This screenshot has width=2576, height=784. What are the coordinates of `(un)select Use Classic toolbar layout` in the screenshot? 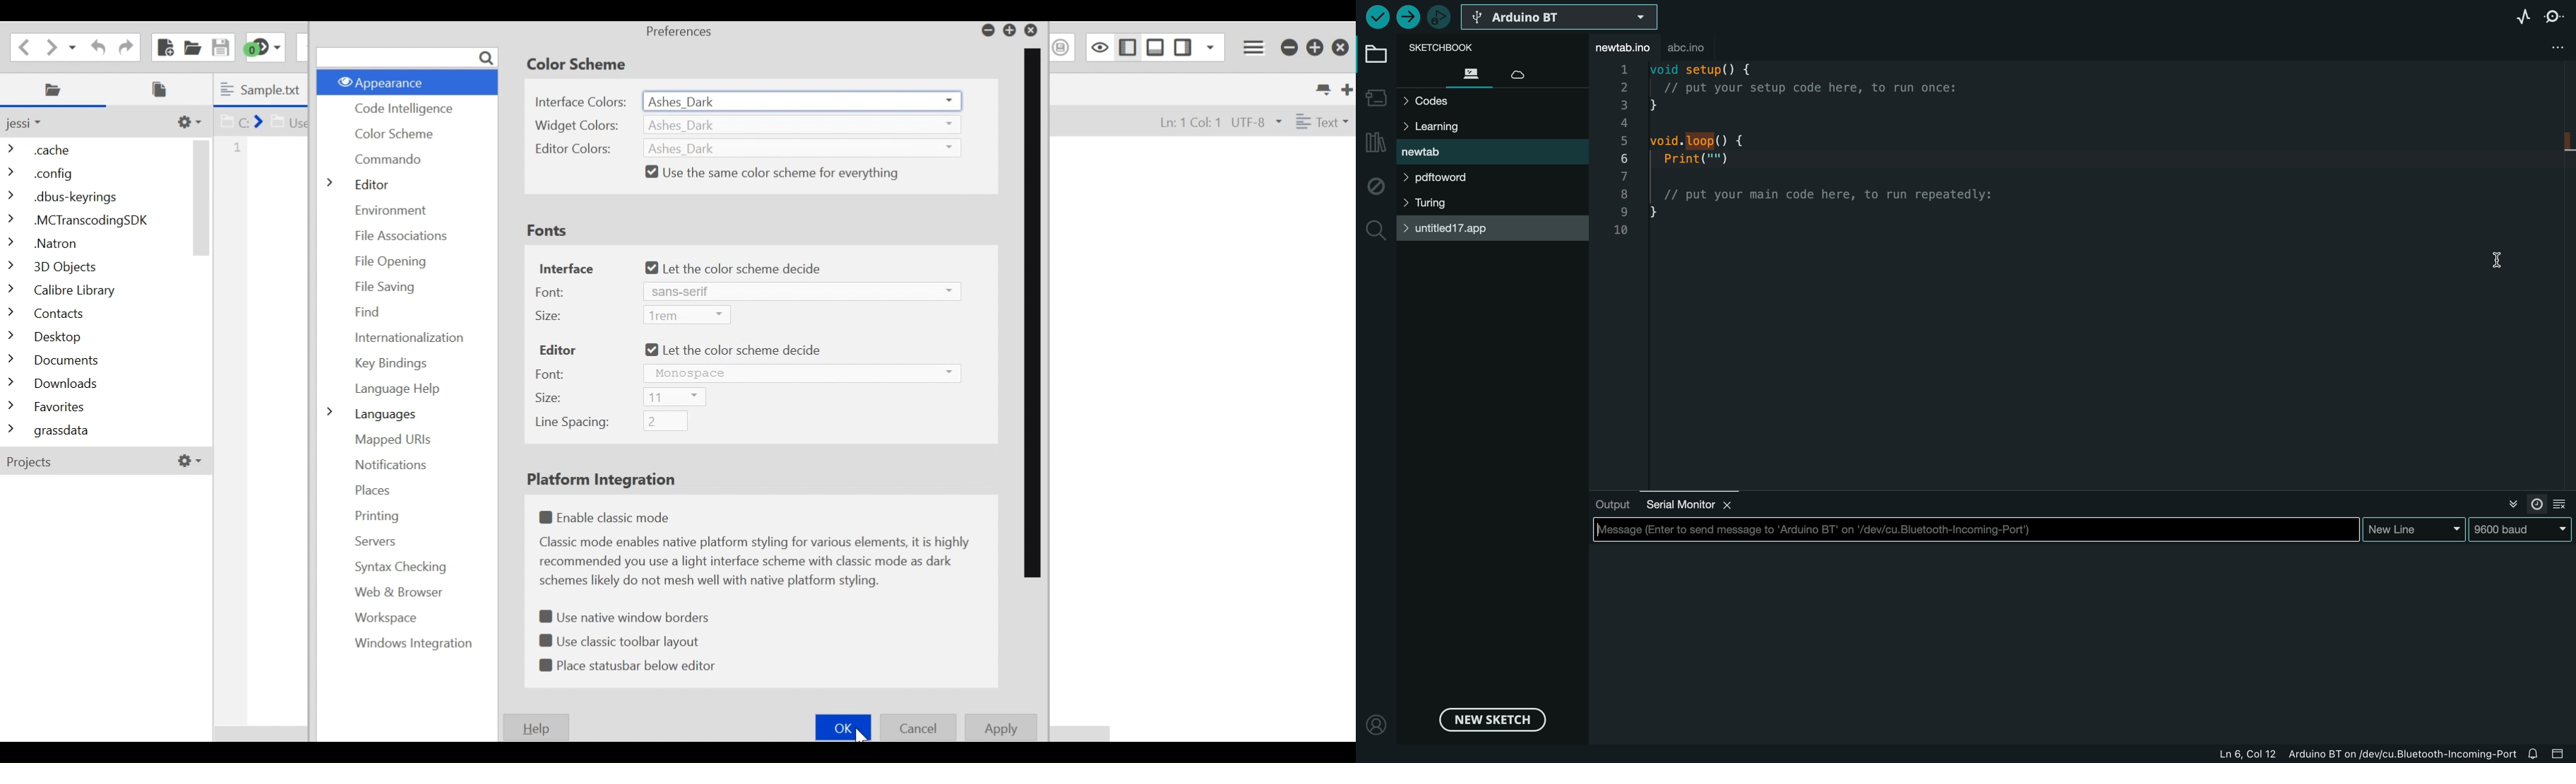 It's located at (622, 639).